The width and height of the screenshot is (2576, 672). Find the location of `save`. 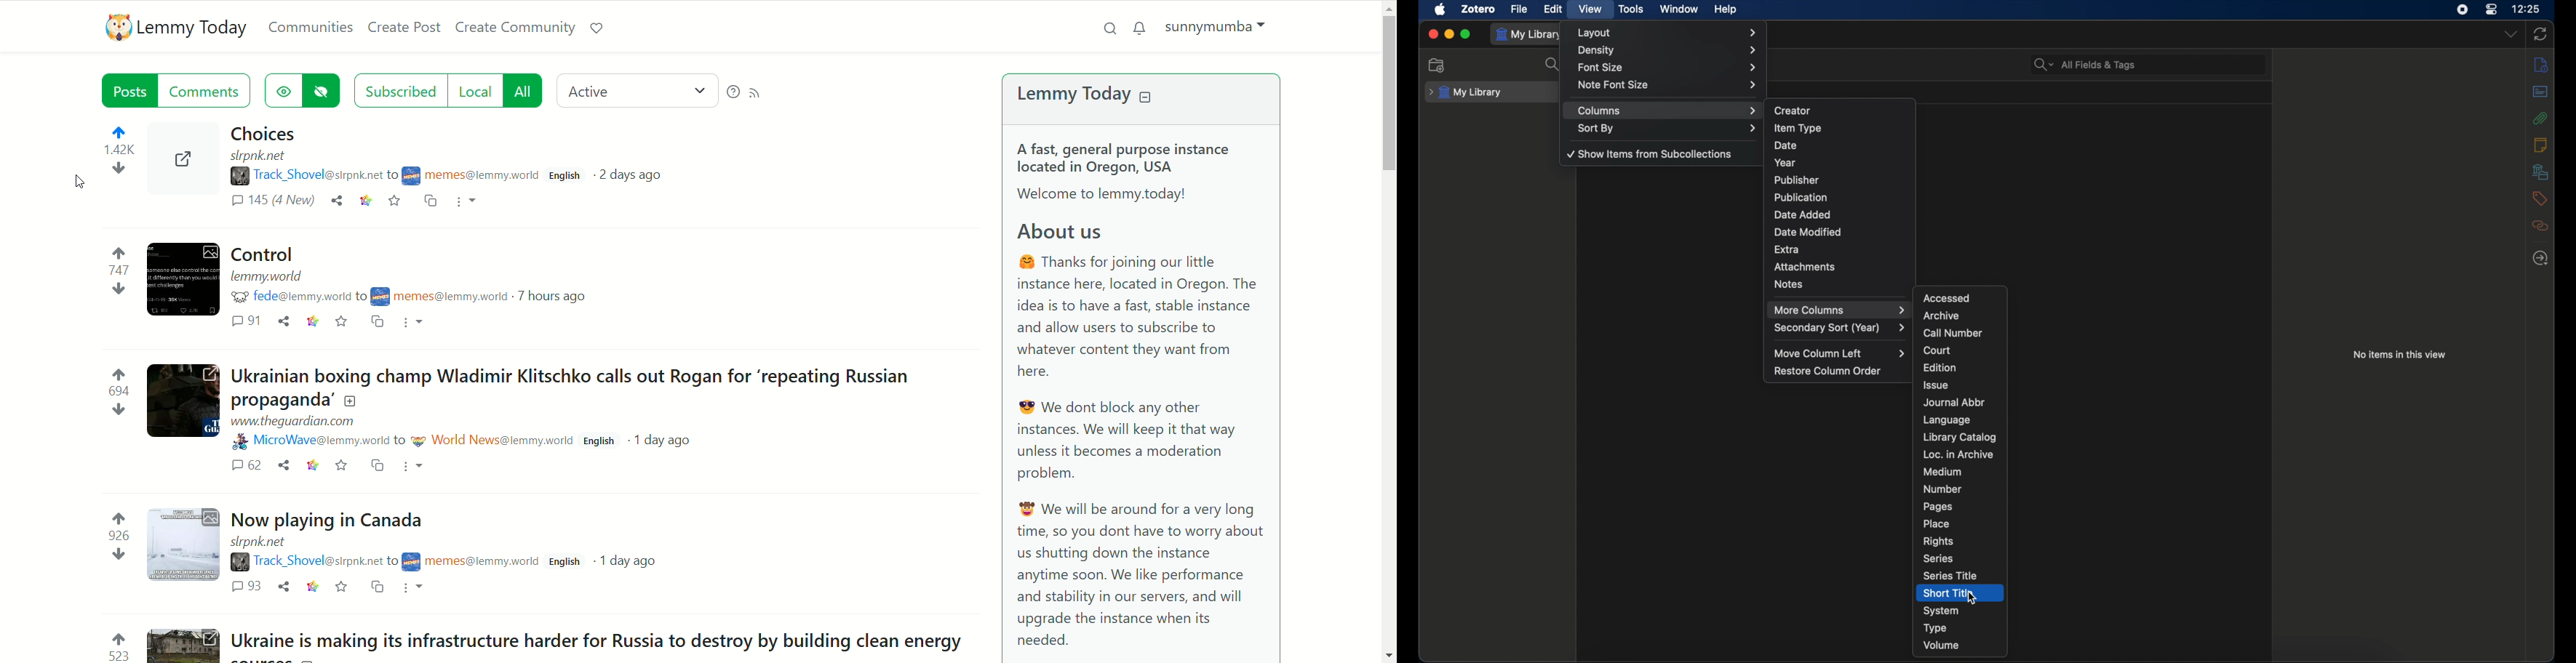

save is located at coordinates (340, 465).